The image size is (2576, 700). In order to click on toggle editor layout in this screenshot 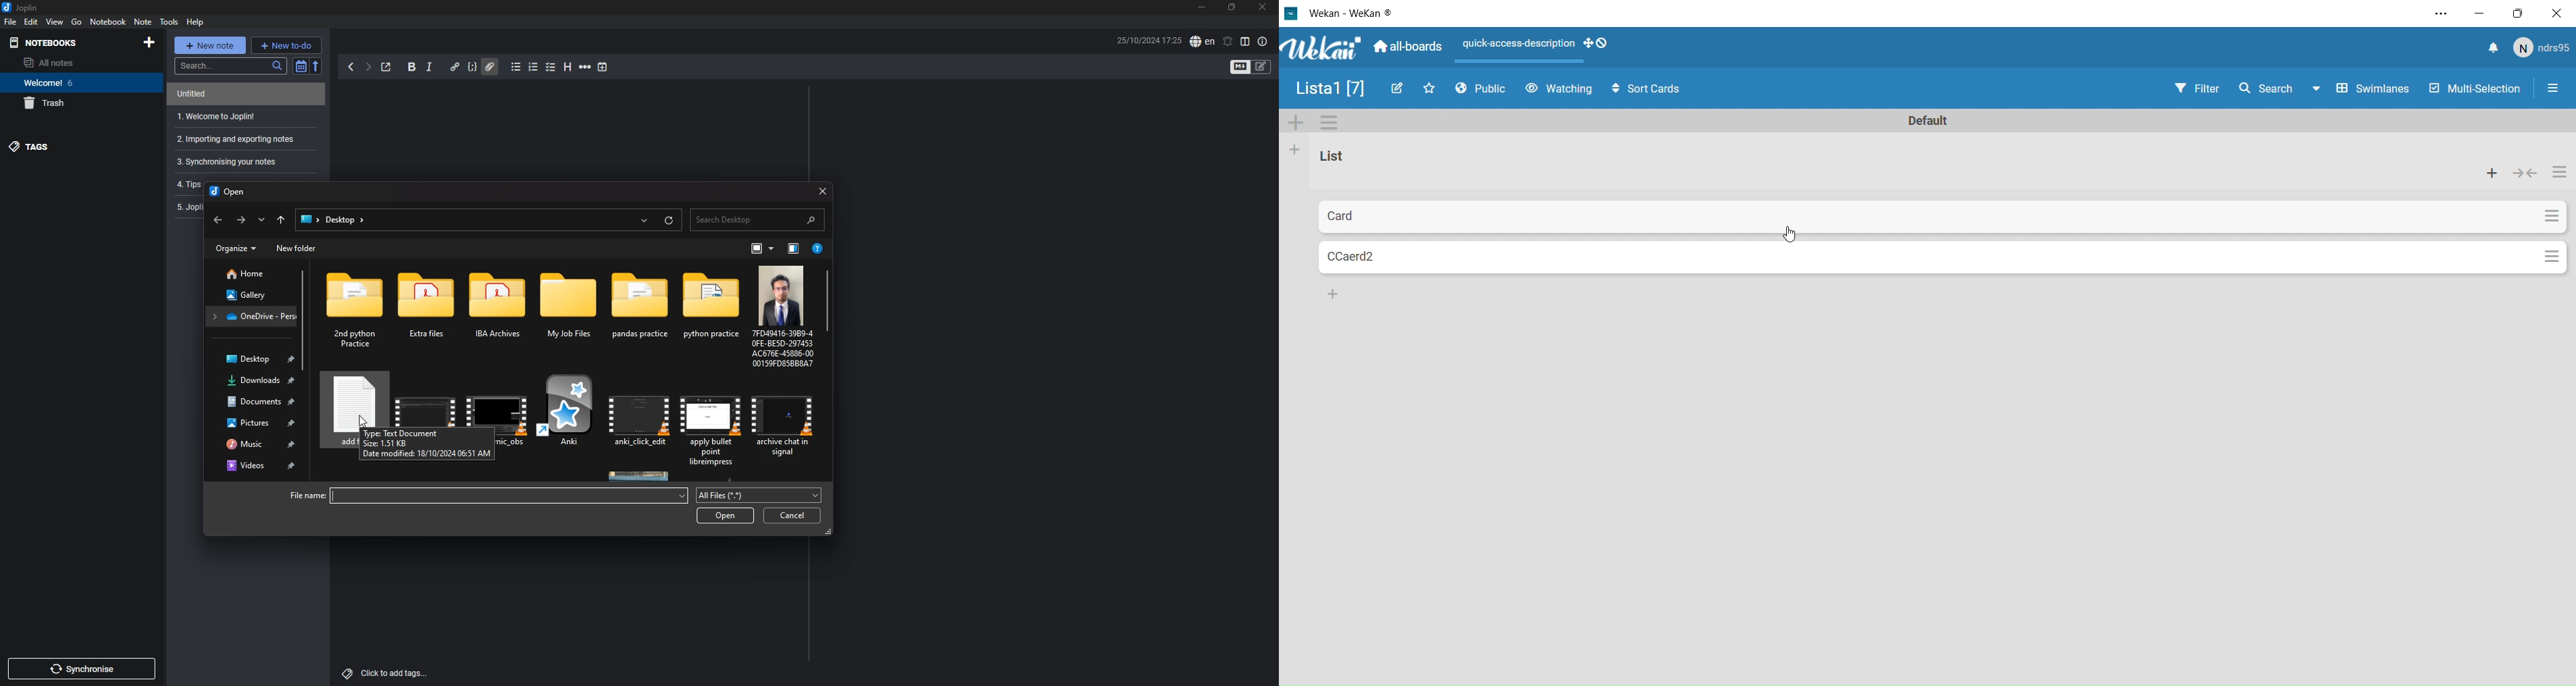, I will do `click(1248, 41)`.